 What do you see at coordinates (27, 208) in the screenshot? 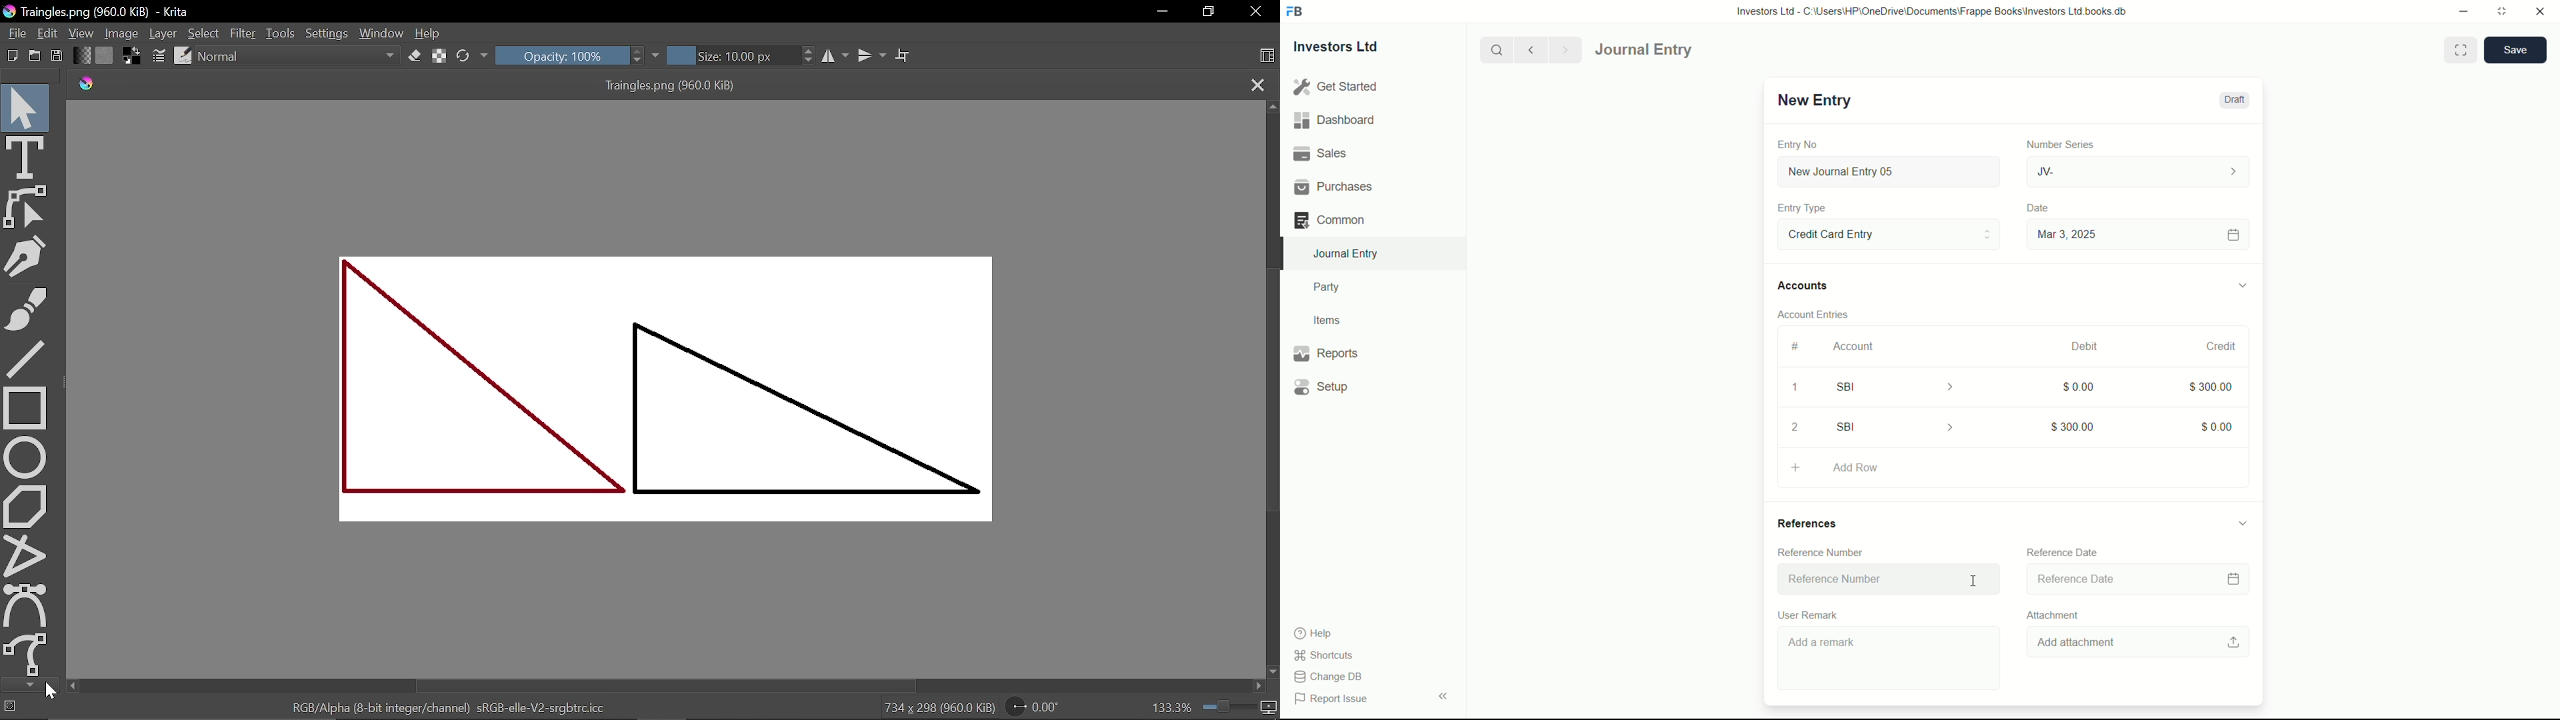
I see `Edit shapes tool` at bounding box center [27, 208].